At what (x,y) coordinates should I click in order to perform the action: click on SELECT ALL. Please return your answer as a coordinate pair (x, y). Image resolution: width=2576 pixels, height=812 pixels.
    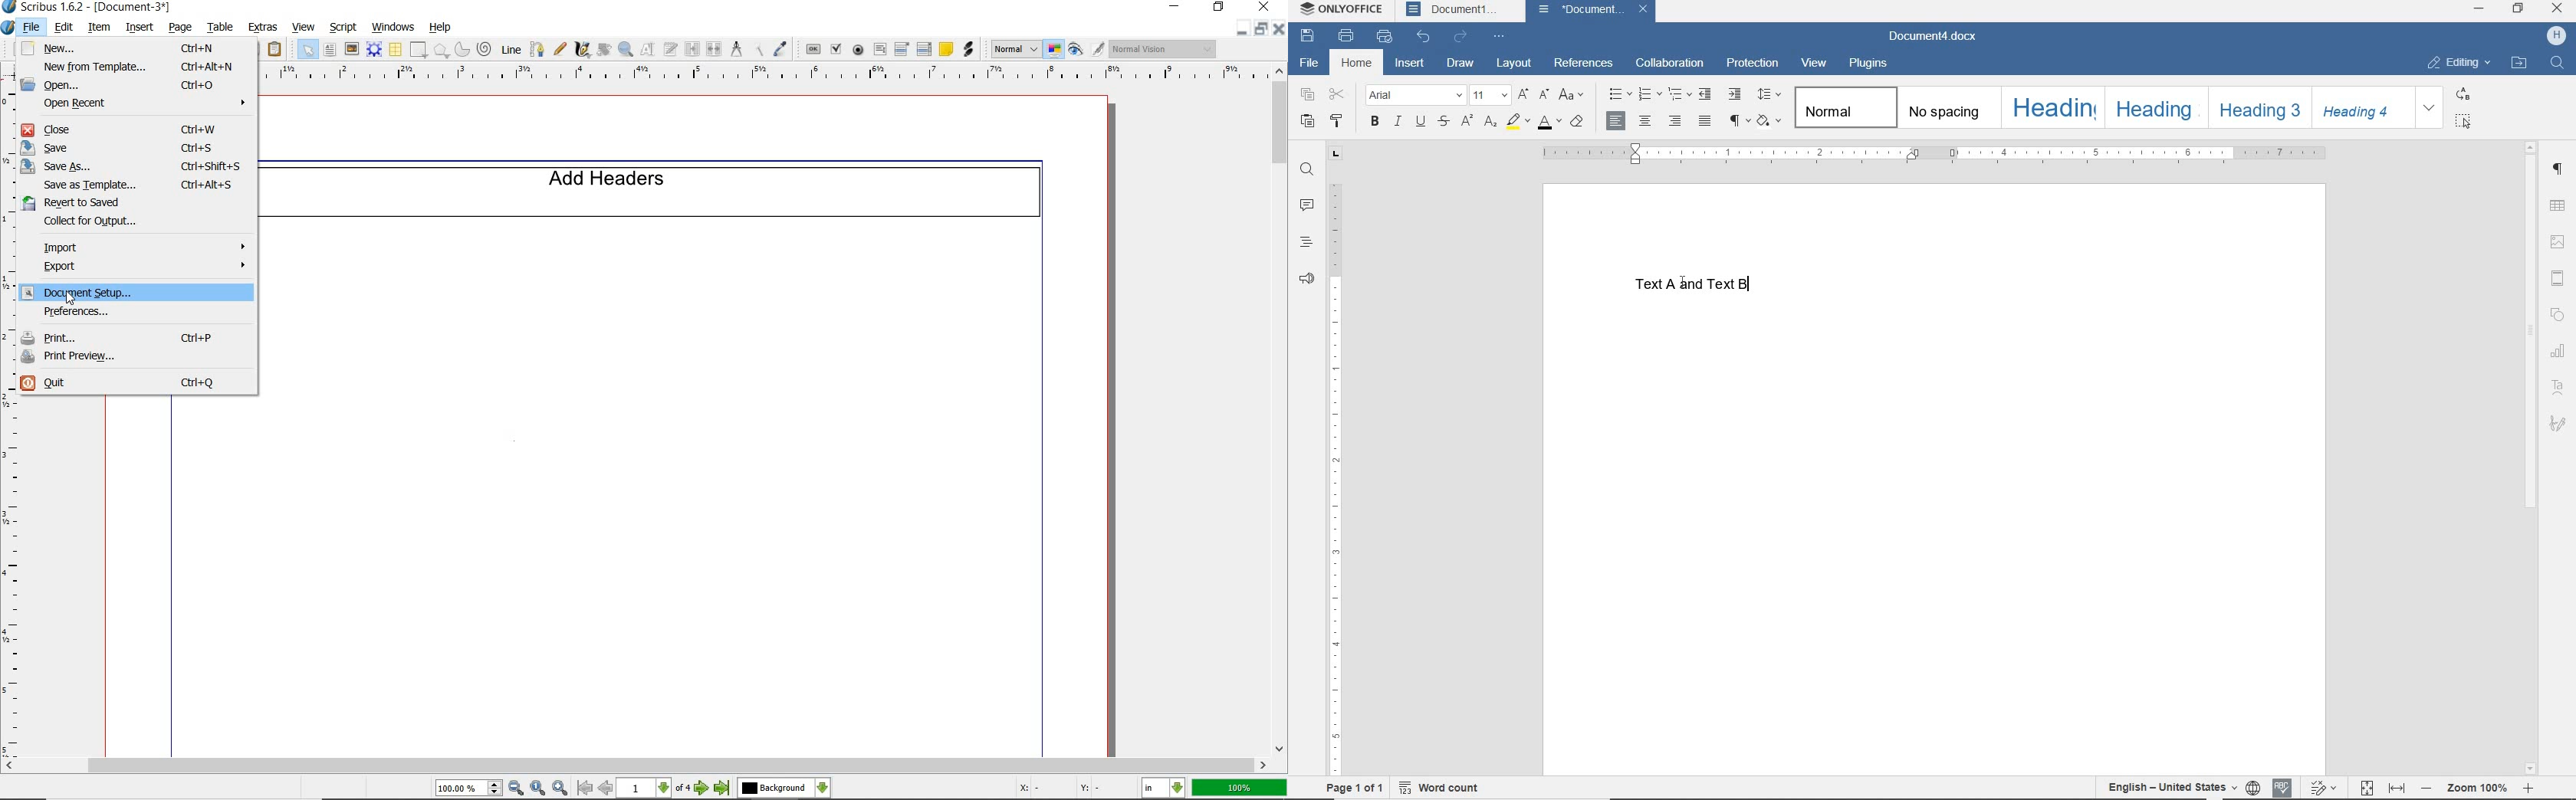
    Looking at the image, I should click on (2463, 121).